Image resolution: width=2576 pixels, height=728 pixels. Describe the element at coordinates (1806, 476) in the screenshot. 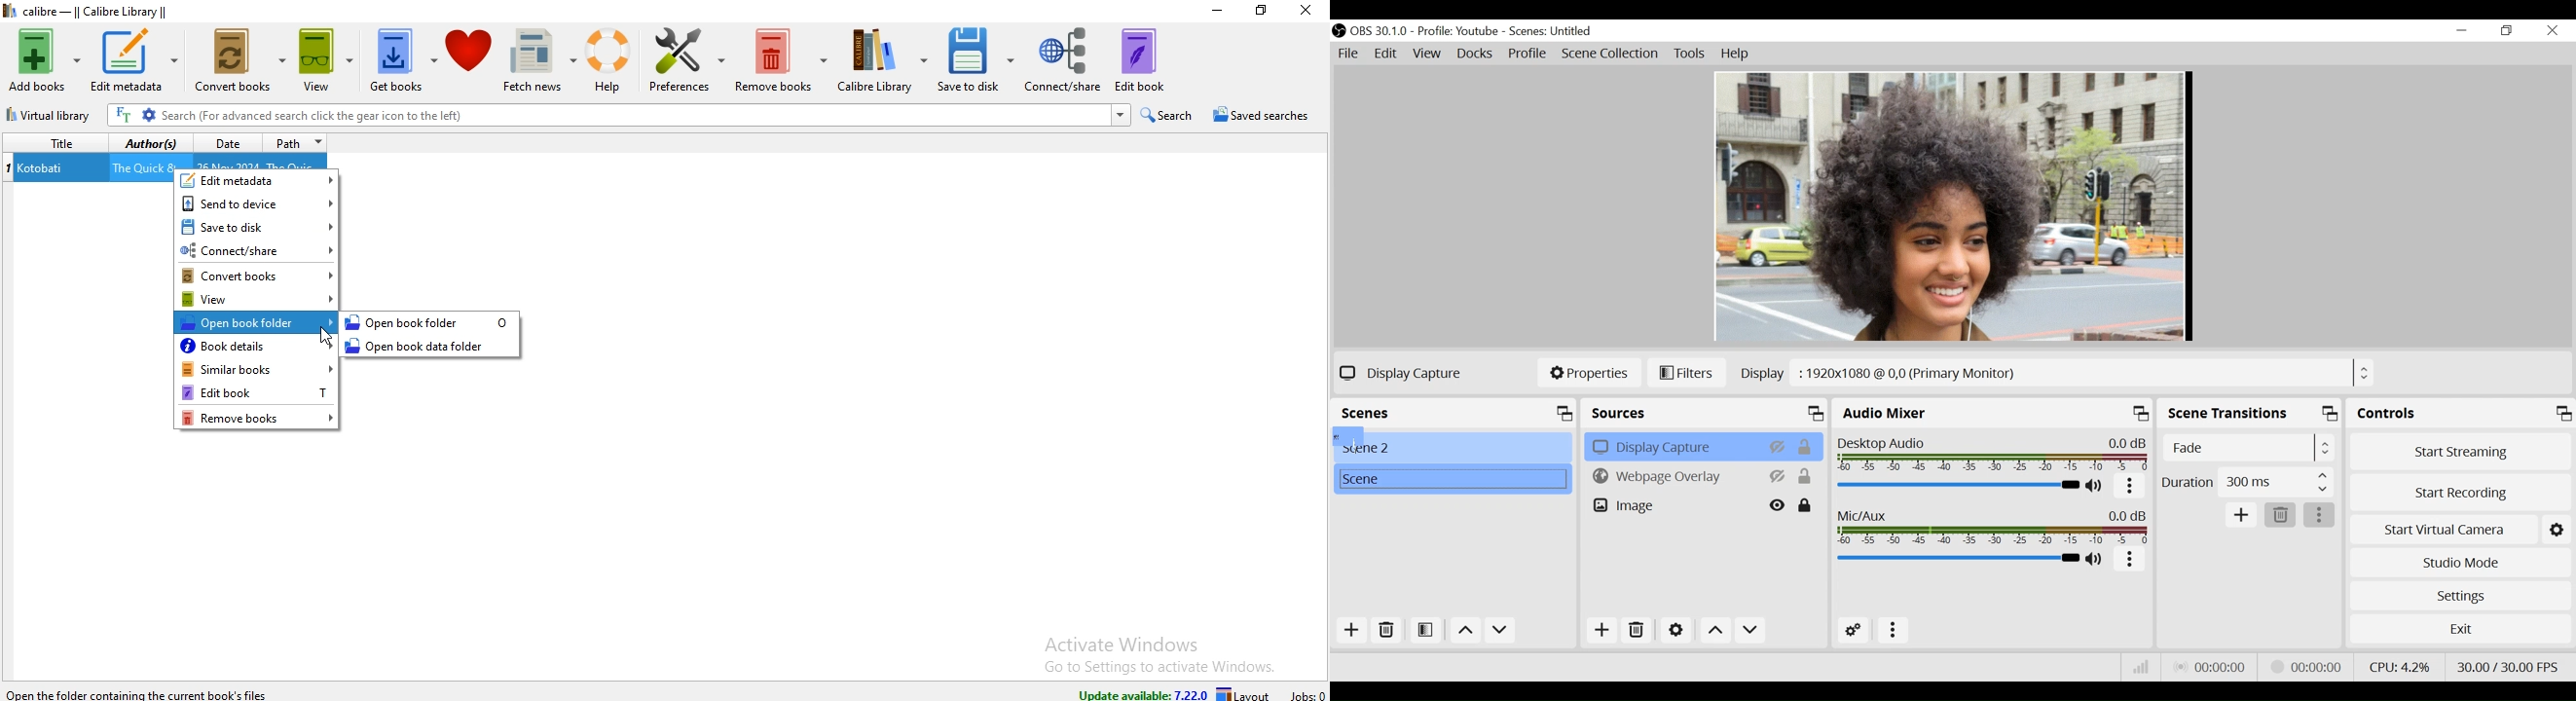

I see `(un)lock` at that location.